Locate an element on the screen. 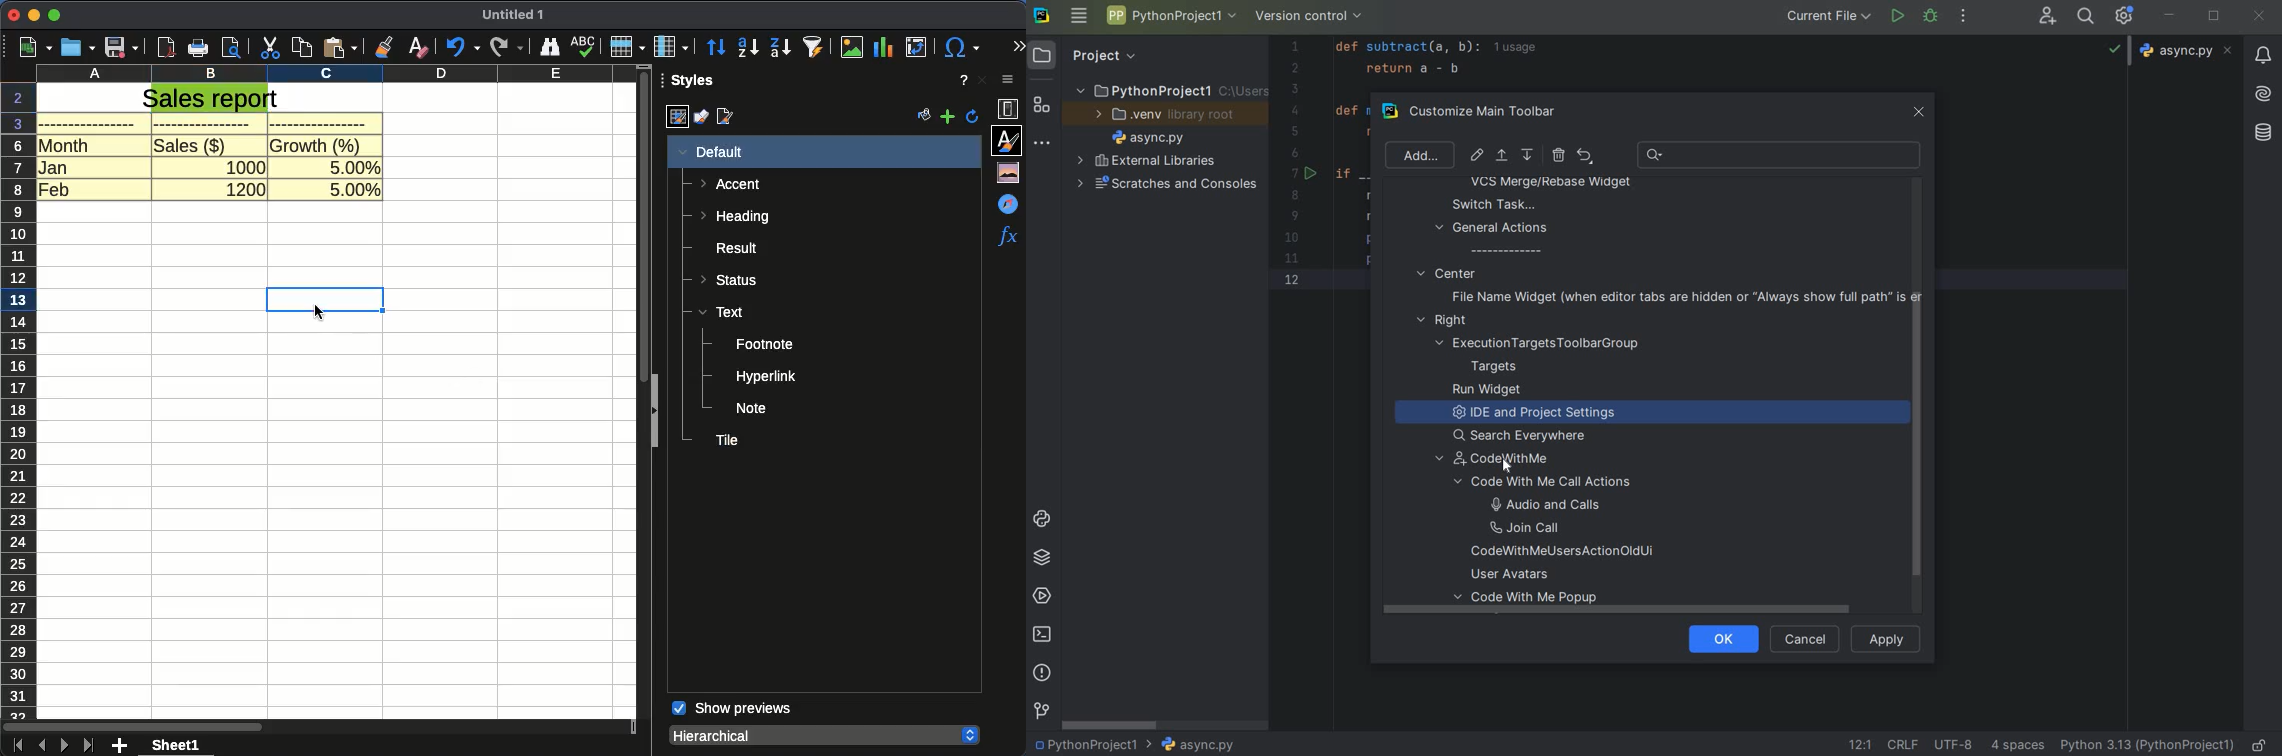 The height and width of the screenshot is (756, 2296). column is located at coordinates (338, 75).